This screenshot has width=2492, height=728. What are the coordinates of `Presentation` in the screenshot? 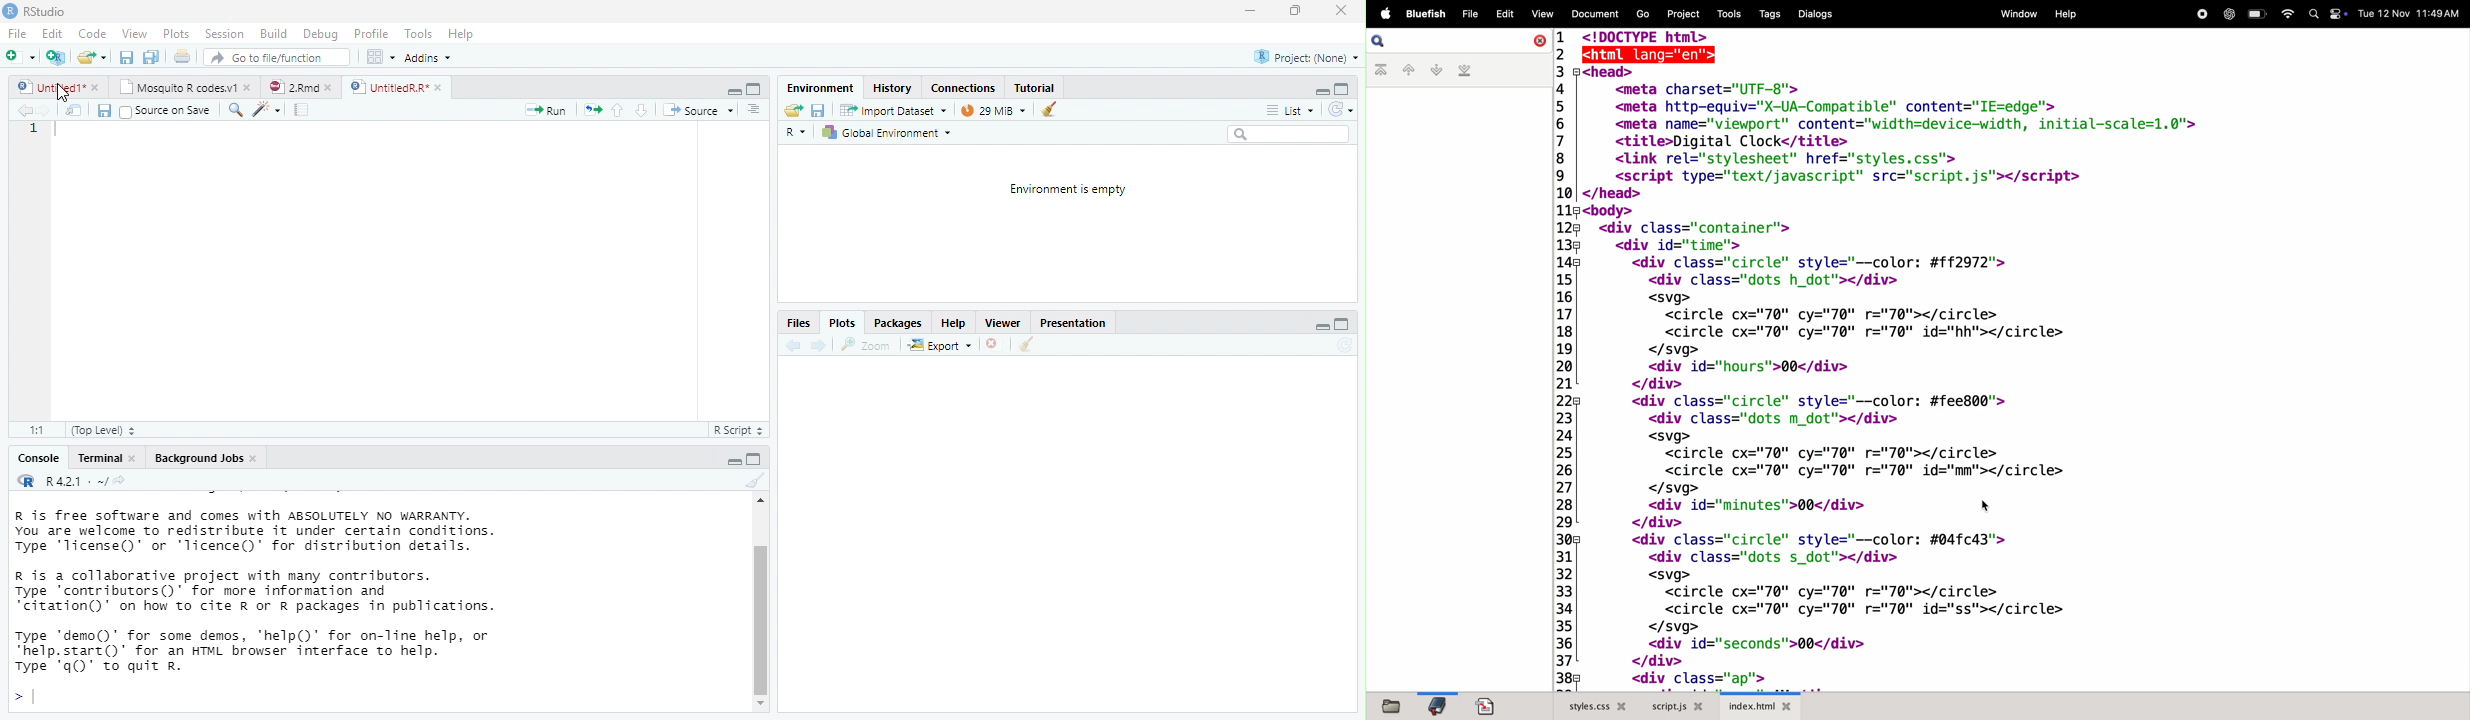 It's located at (1071, 325).